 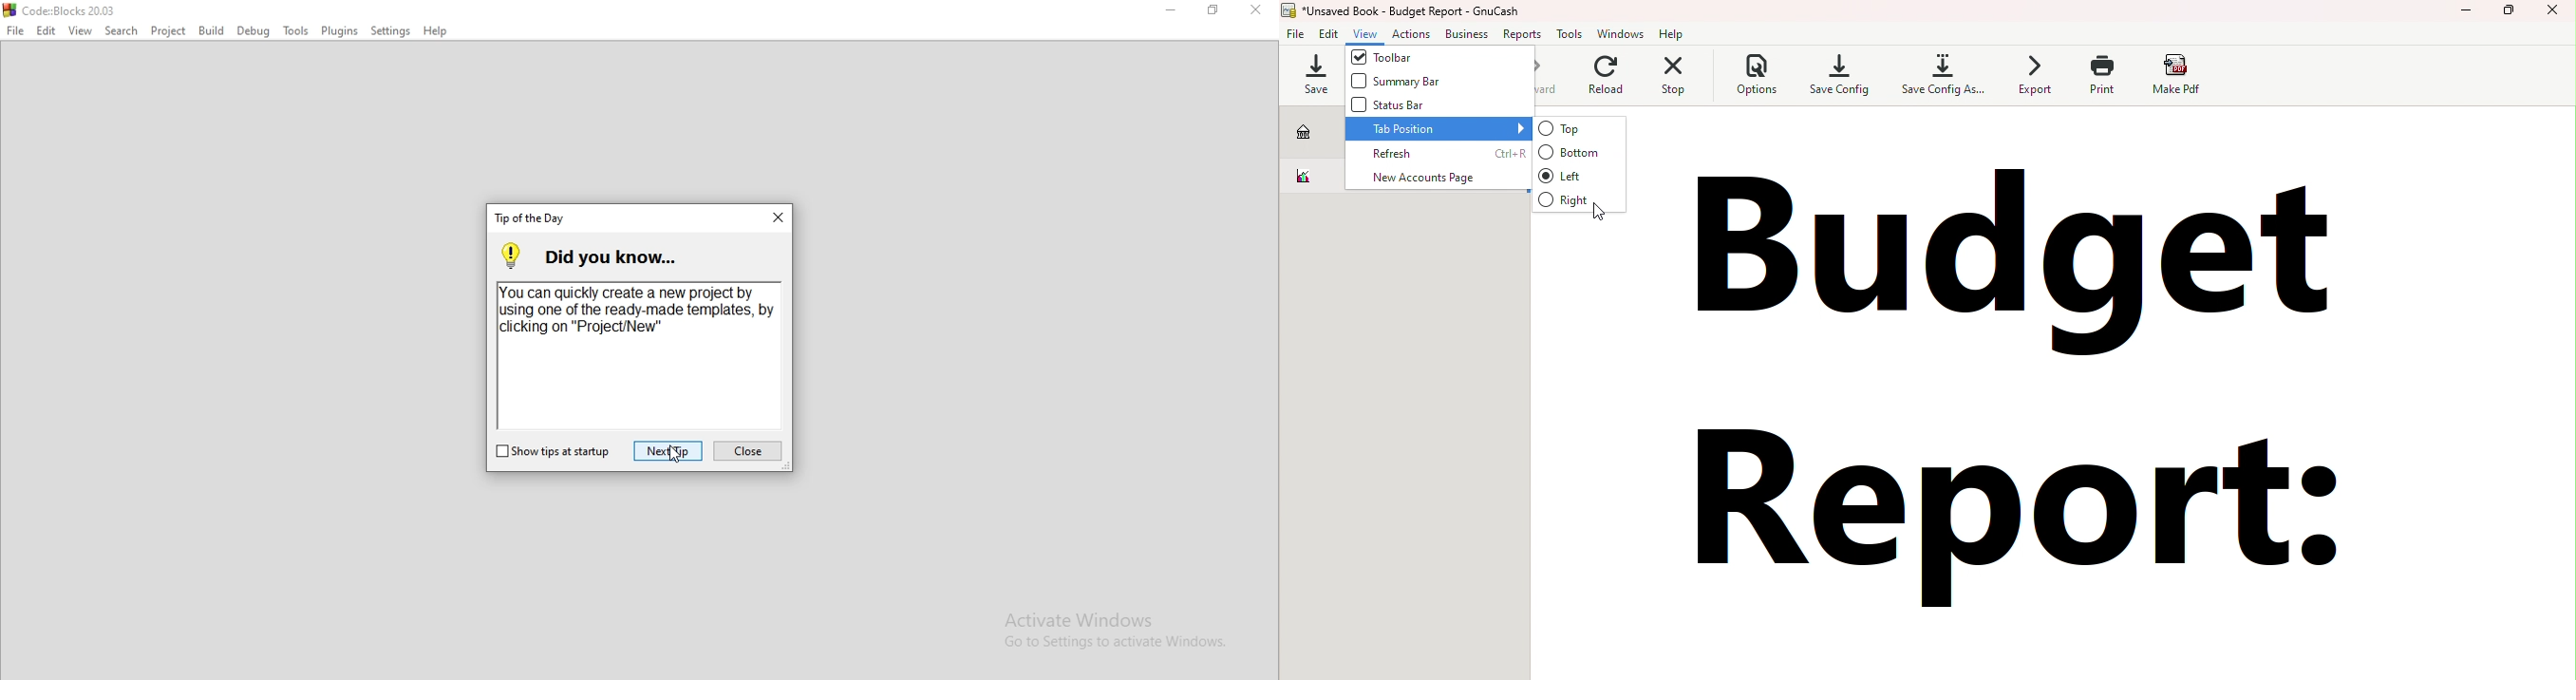 I want to click on Debug , so click(x=254, y=30).